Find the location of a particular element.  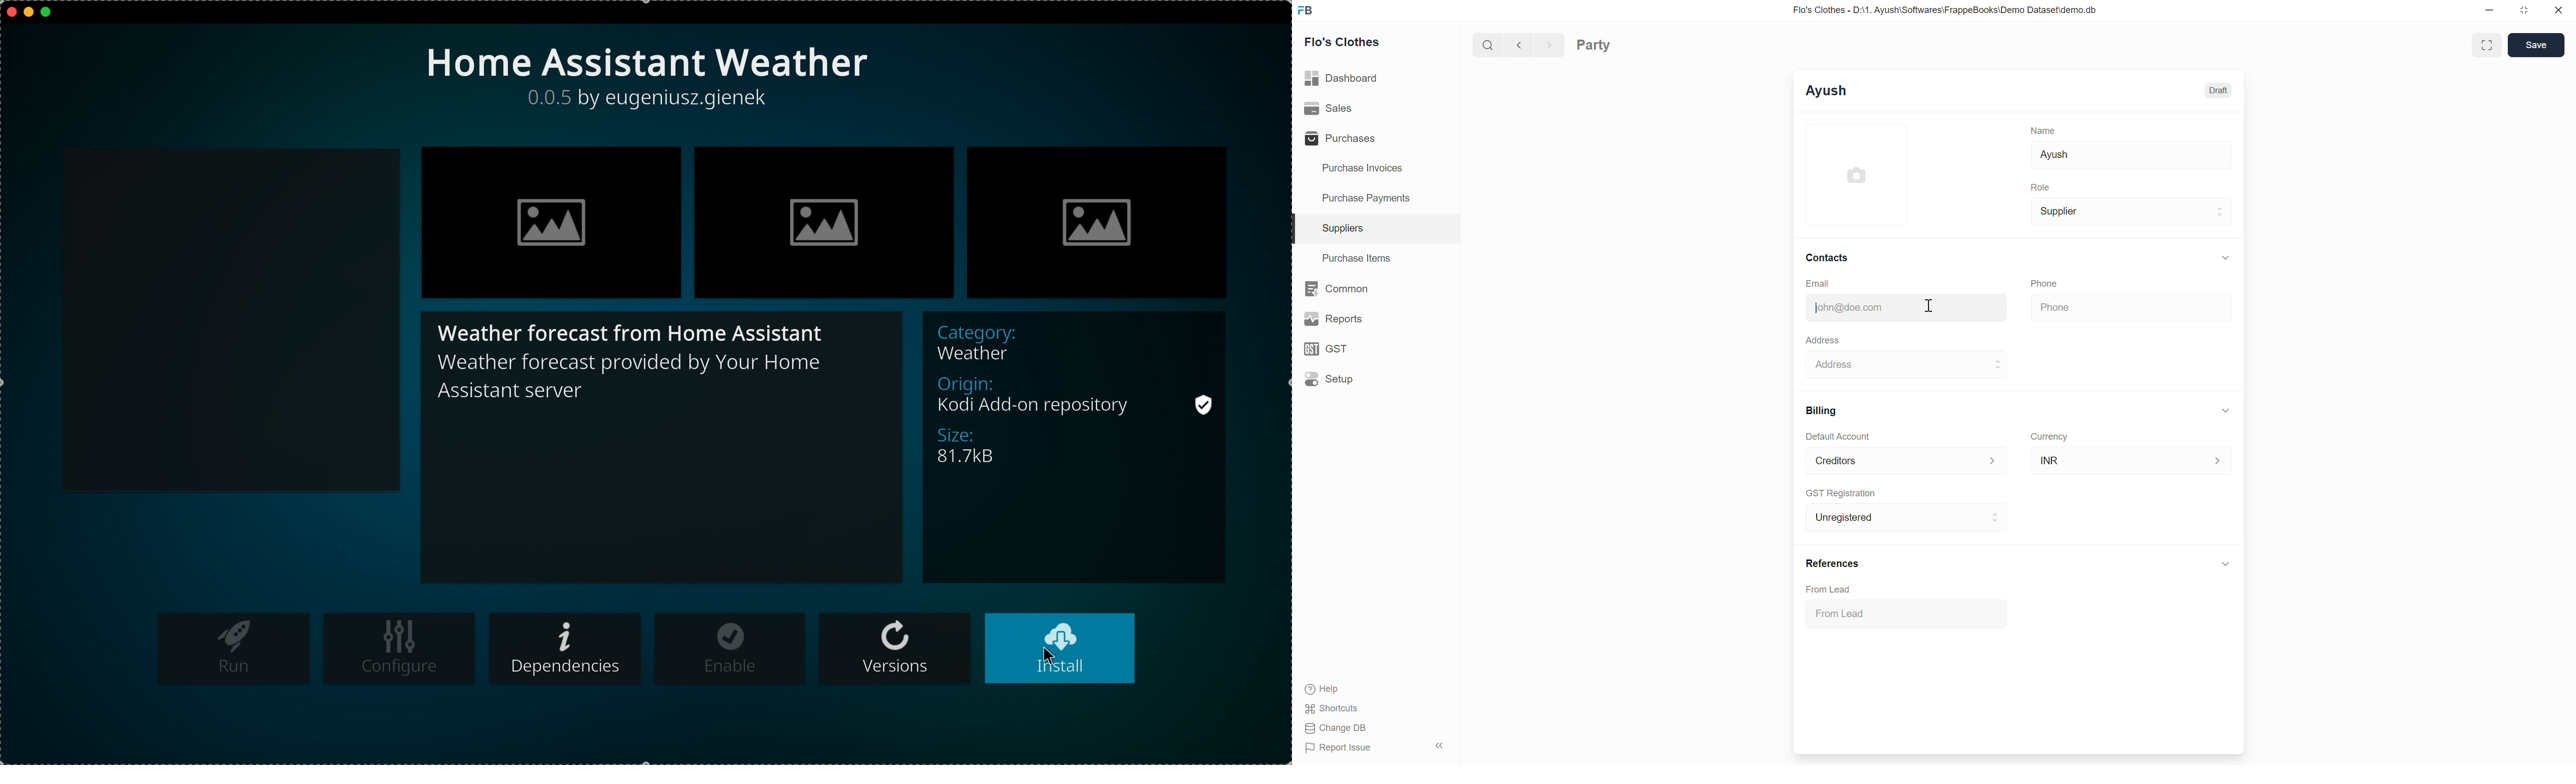

Frappe Books logo is located at coordinates (1305, 11).